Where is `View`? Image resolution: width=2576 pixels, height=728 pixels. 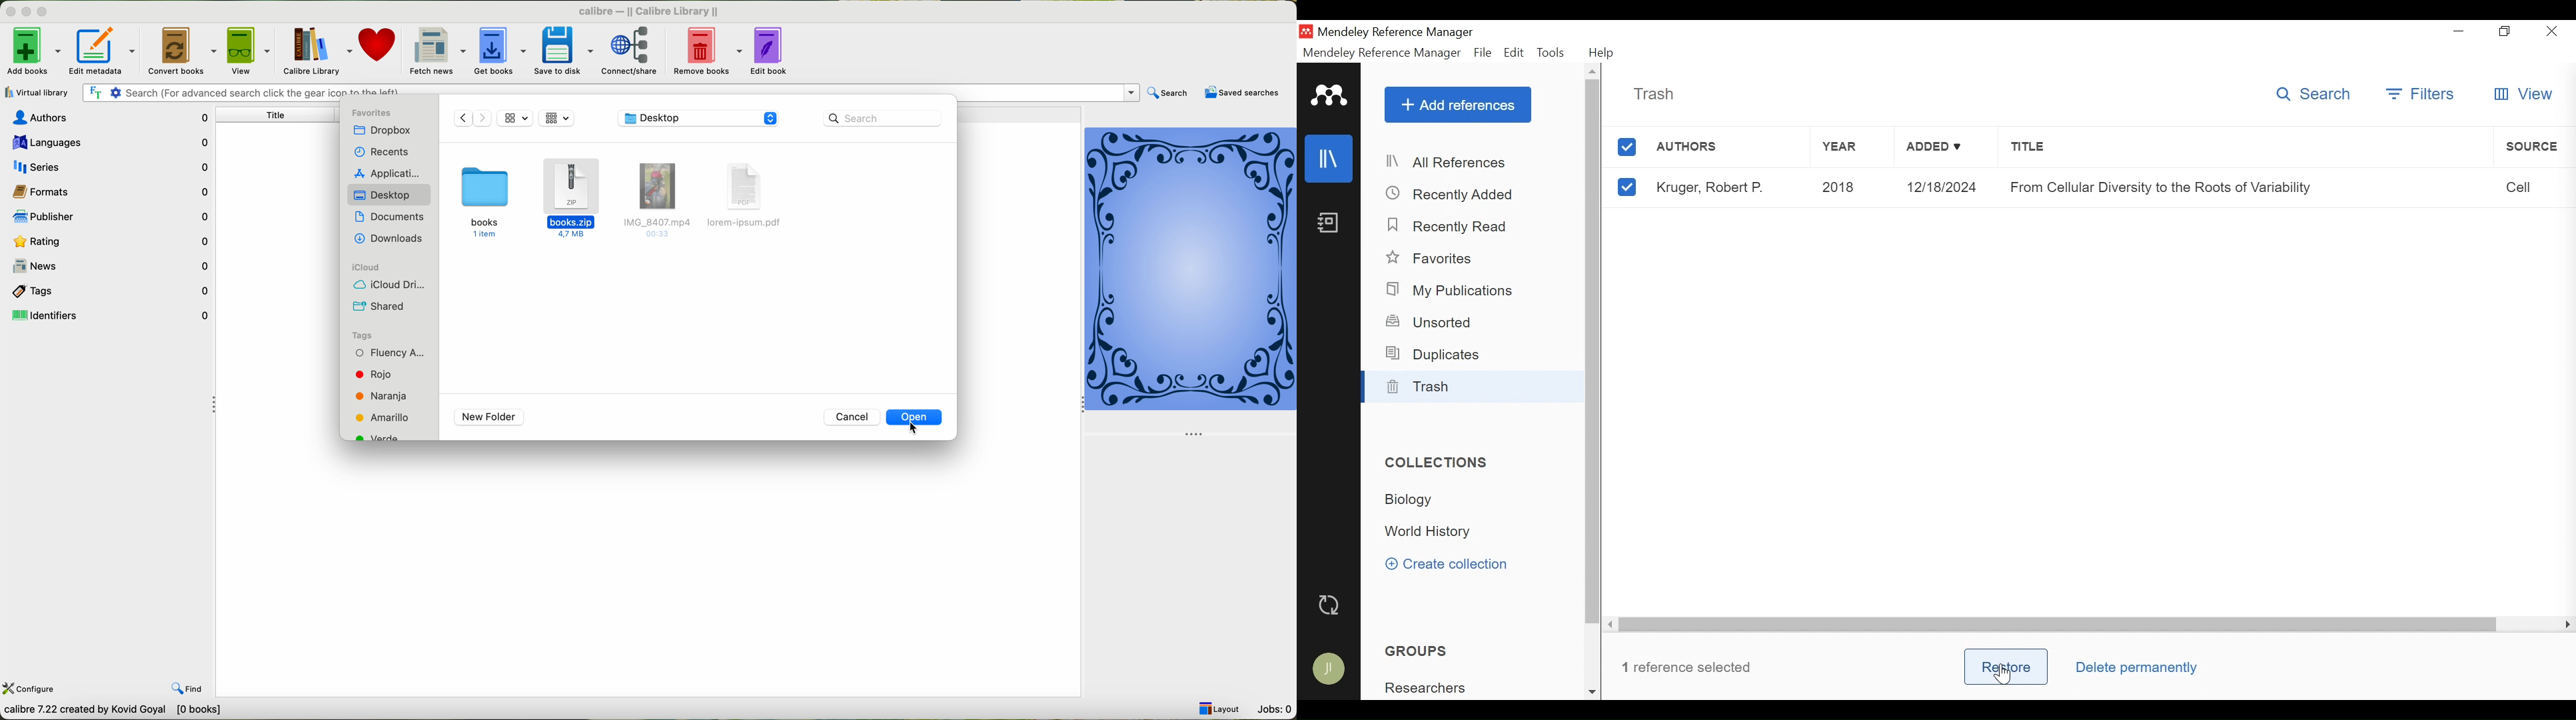
View is located at coordinates (2525, 94).